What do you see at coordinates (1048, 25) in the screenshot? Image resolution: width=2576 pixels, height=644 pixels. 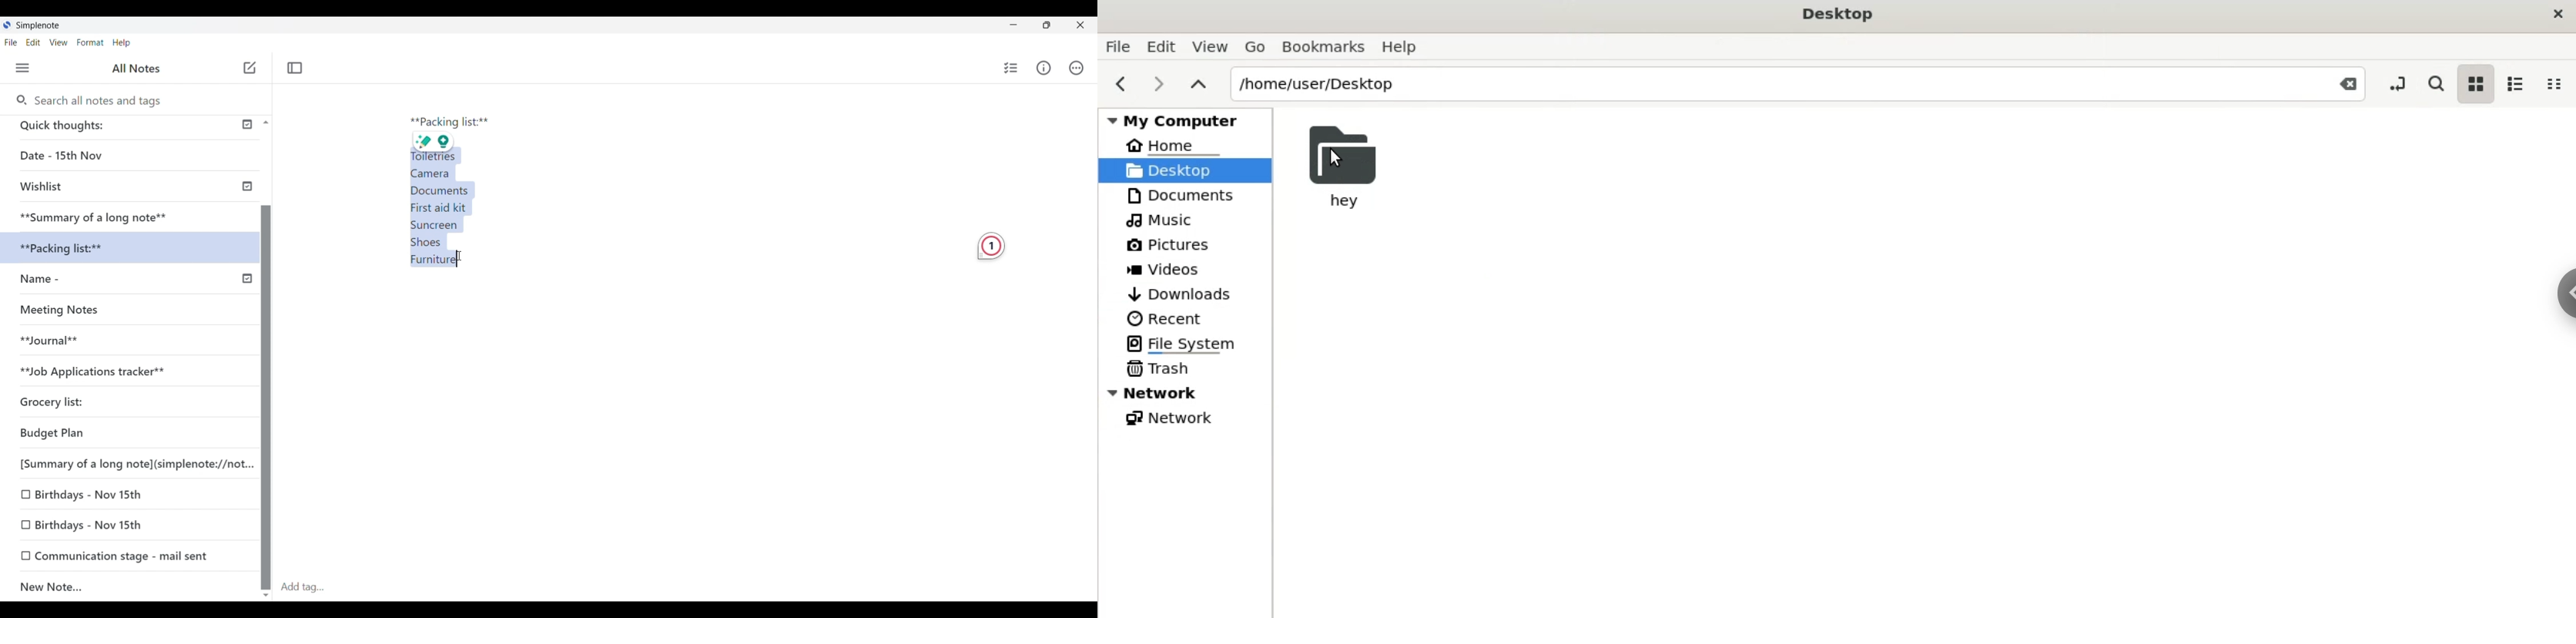 I see `Show interface in a smaller tab` at bounding box center [1048, 25].